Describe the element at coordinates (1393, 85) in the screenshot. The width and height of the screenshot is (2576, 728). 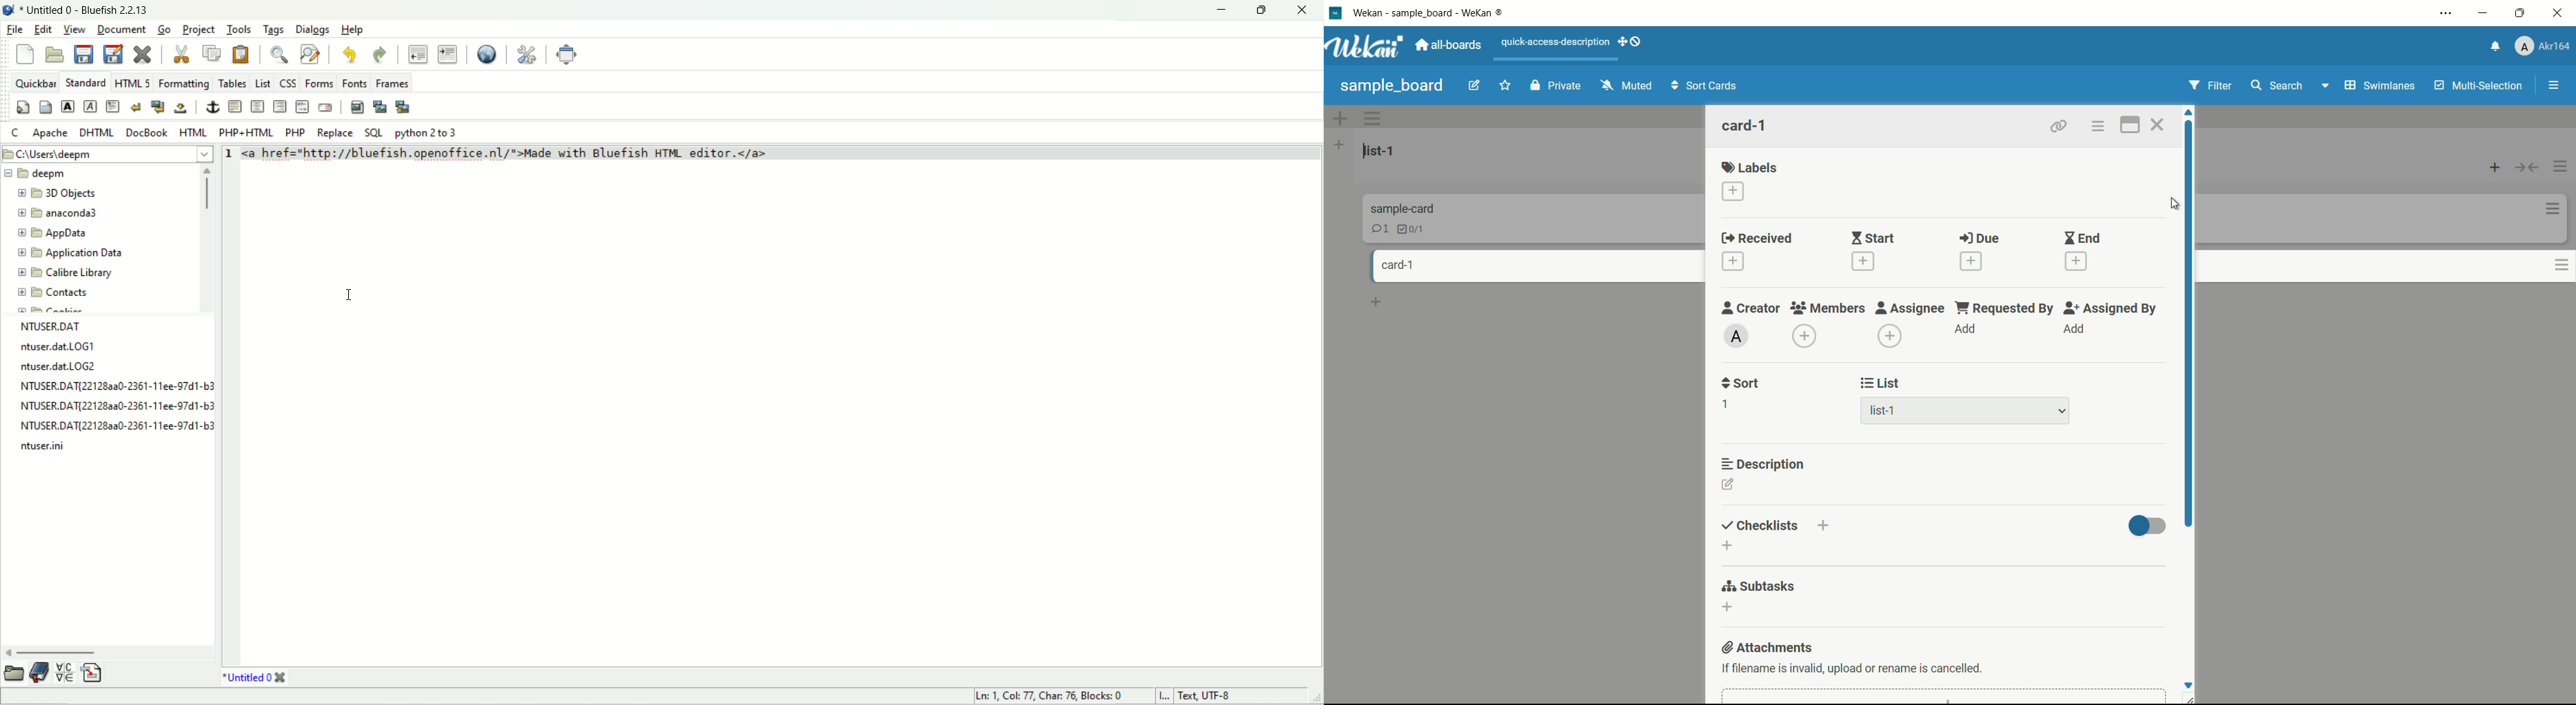
I see `sample_ board` at that location.